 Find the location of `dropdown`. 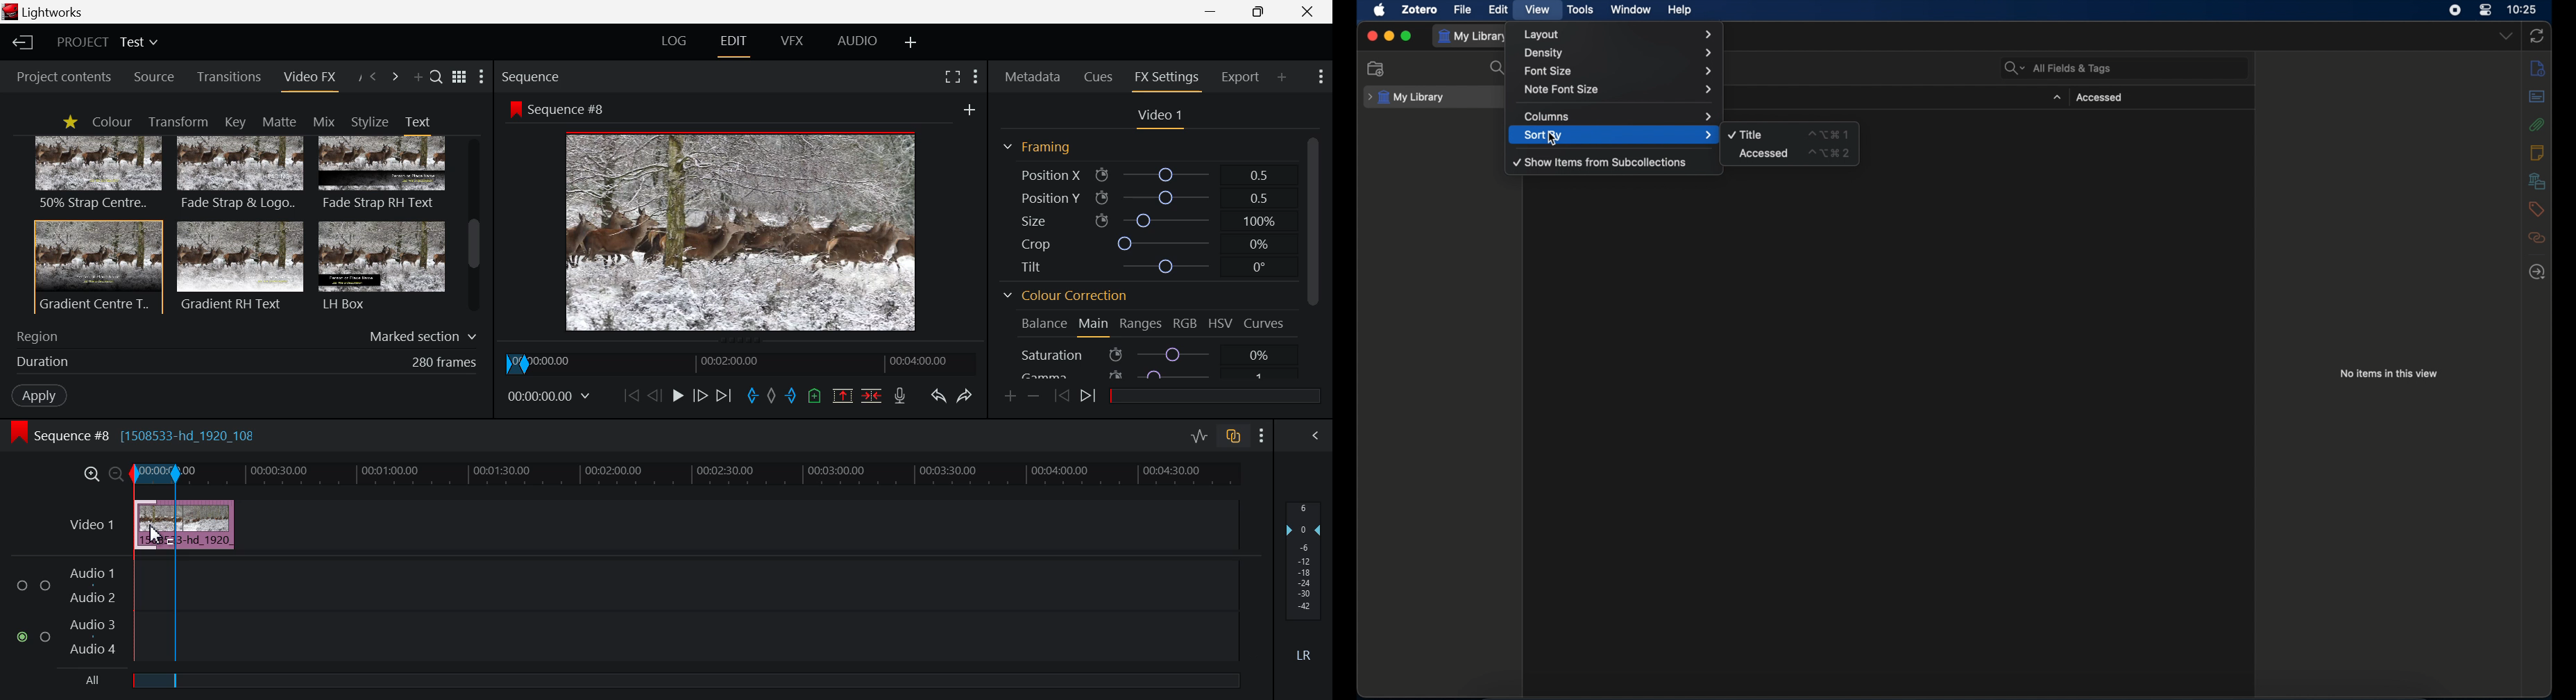

dropdown is located at coordinates (2505, 36).